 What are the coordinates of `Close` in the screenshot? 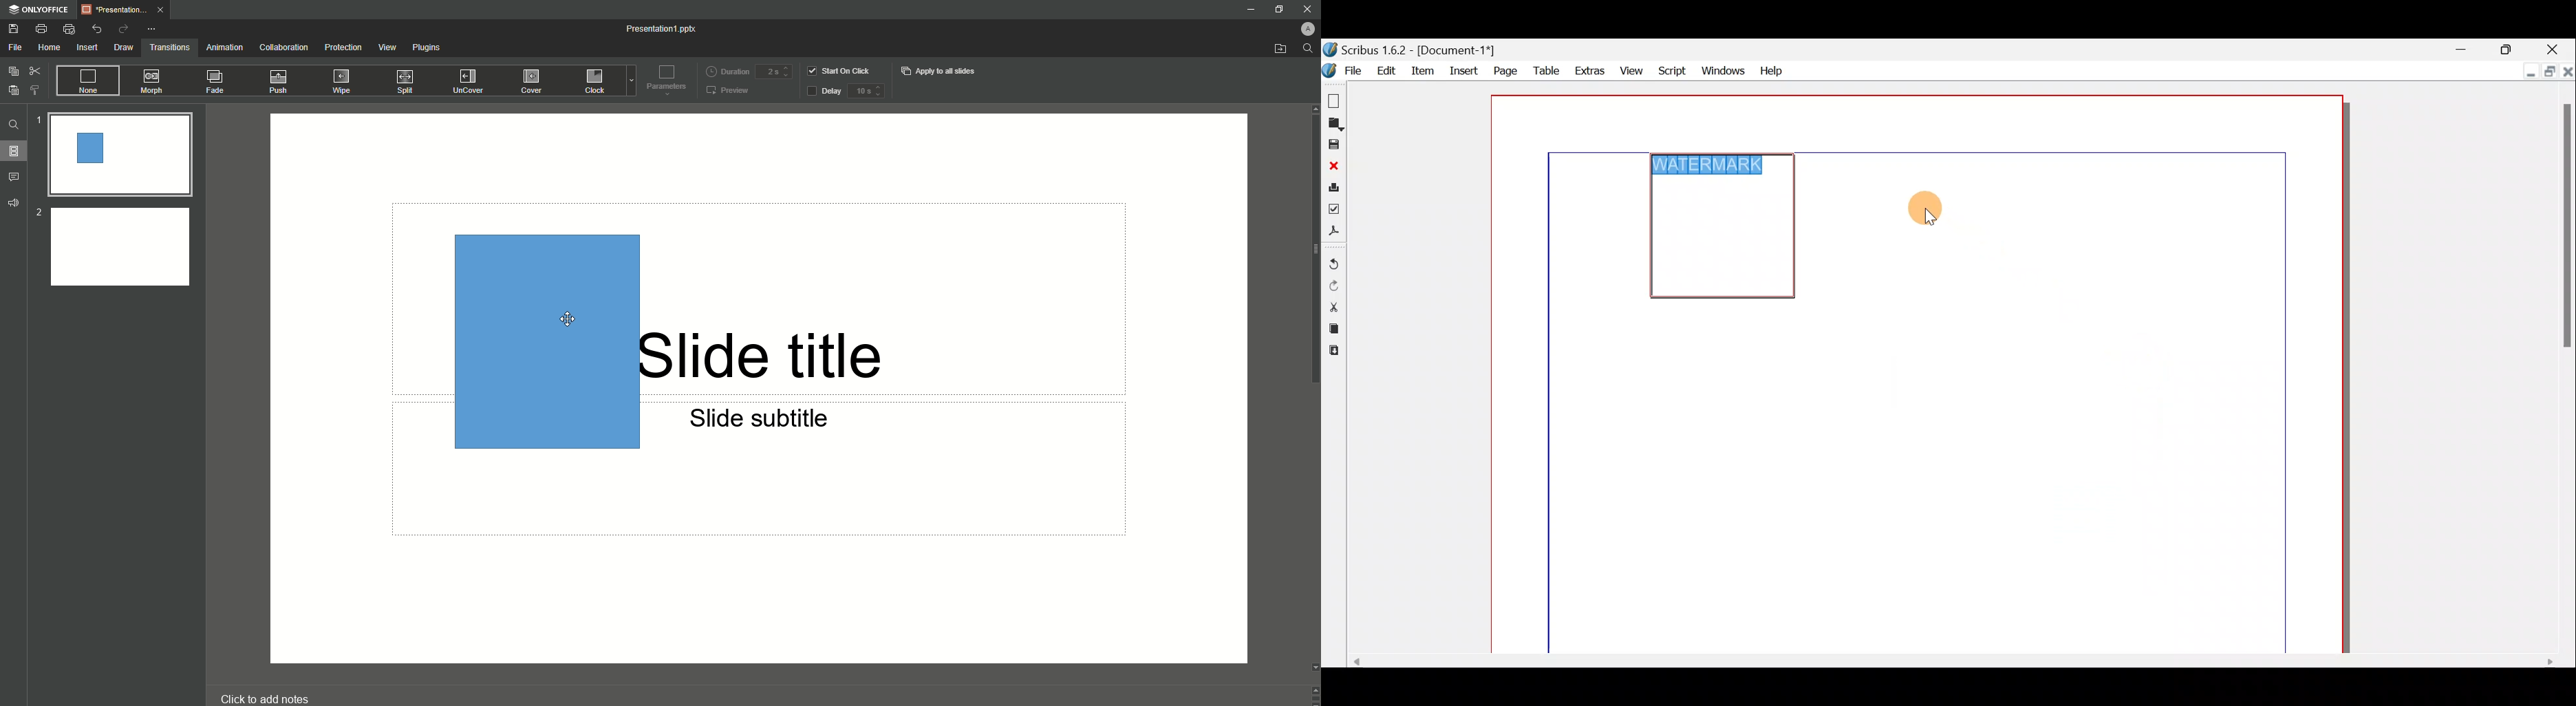 It's located at (2568, 70).